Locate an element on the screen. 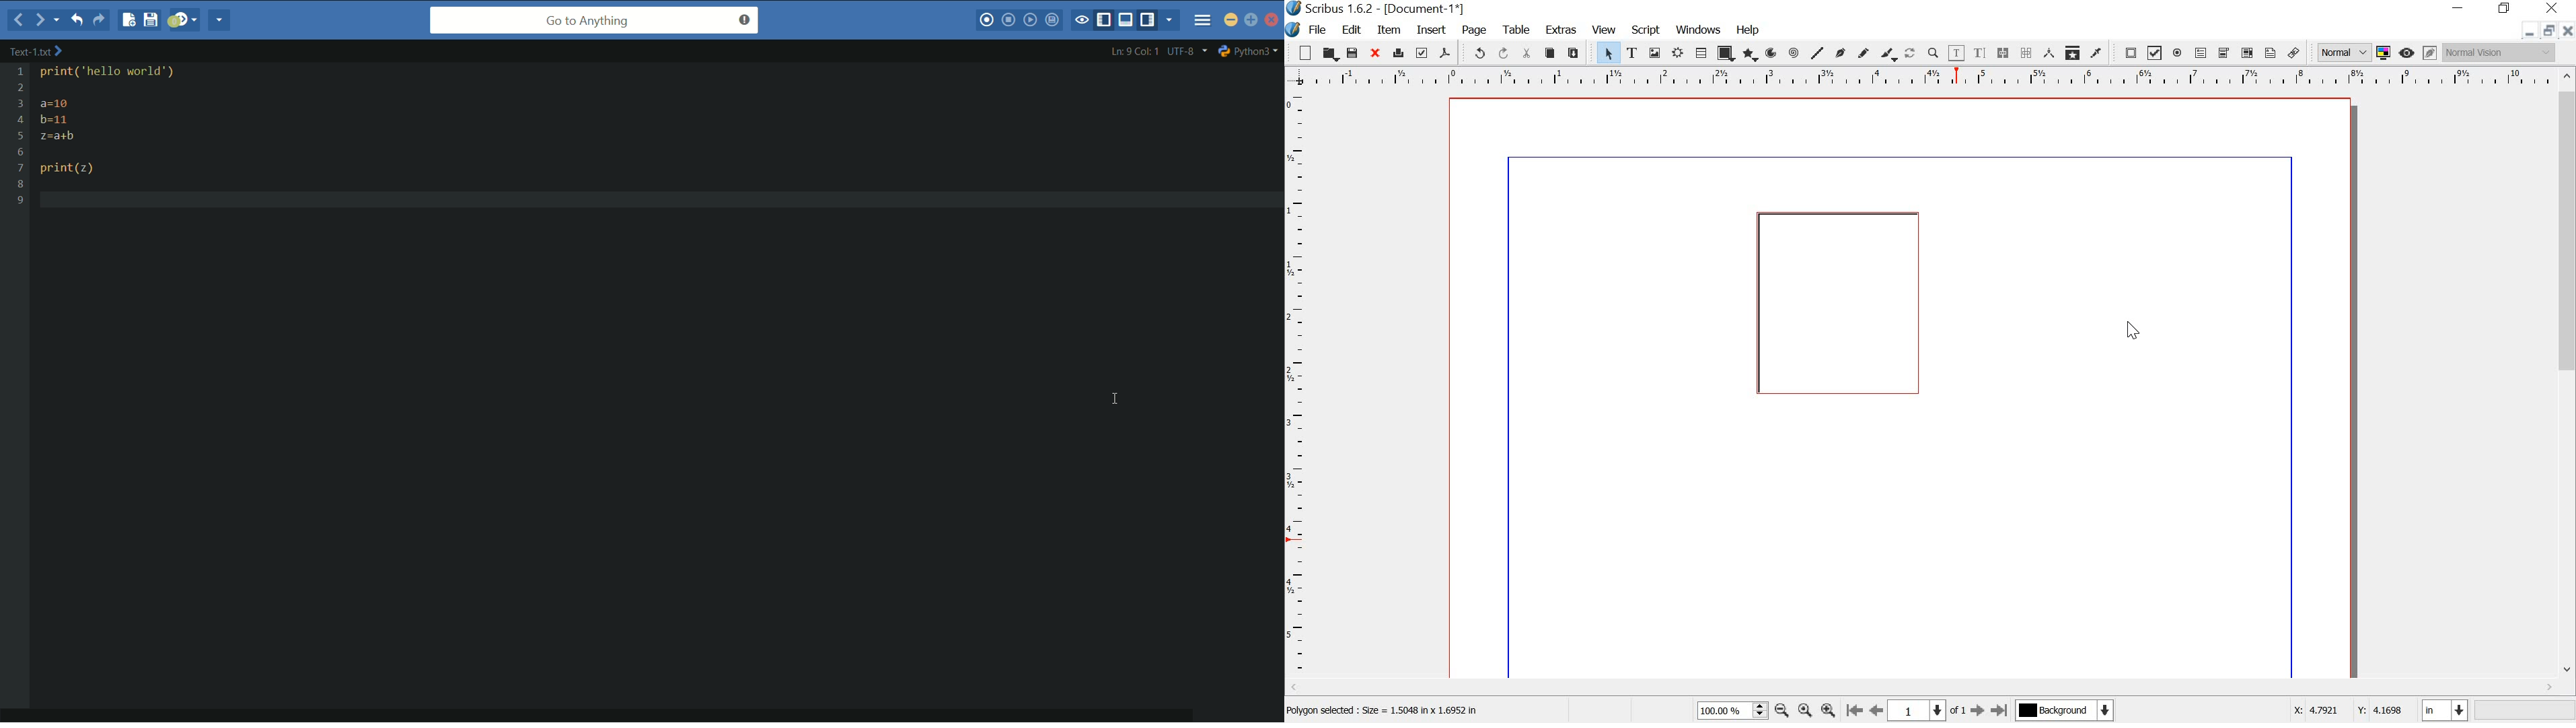 The height and width of the screenshot is (728, 2576). freehand line is located at coordinates (1866, 54).